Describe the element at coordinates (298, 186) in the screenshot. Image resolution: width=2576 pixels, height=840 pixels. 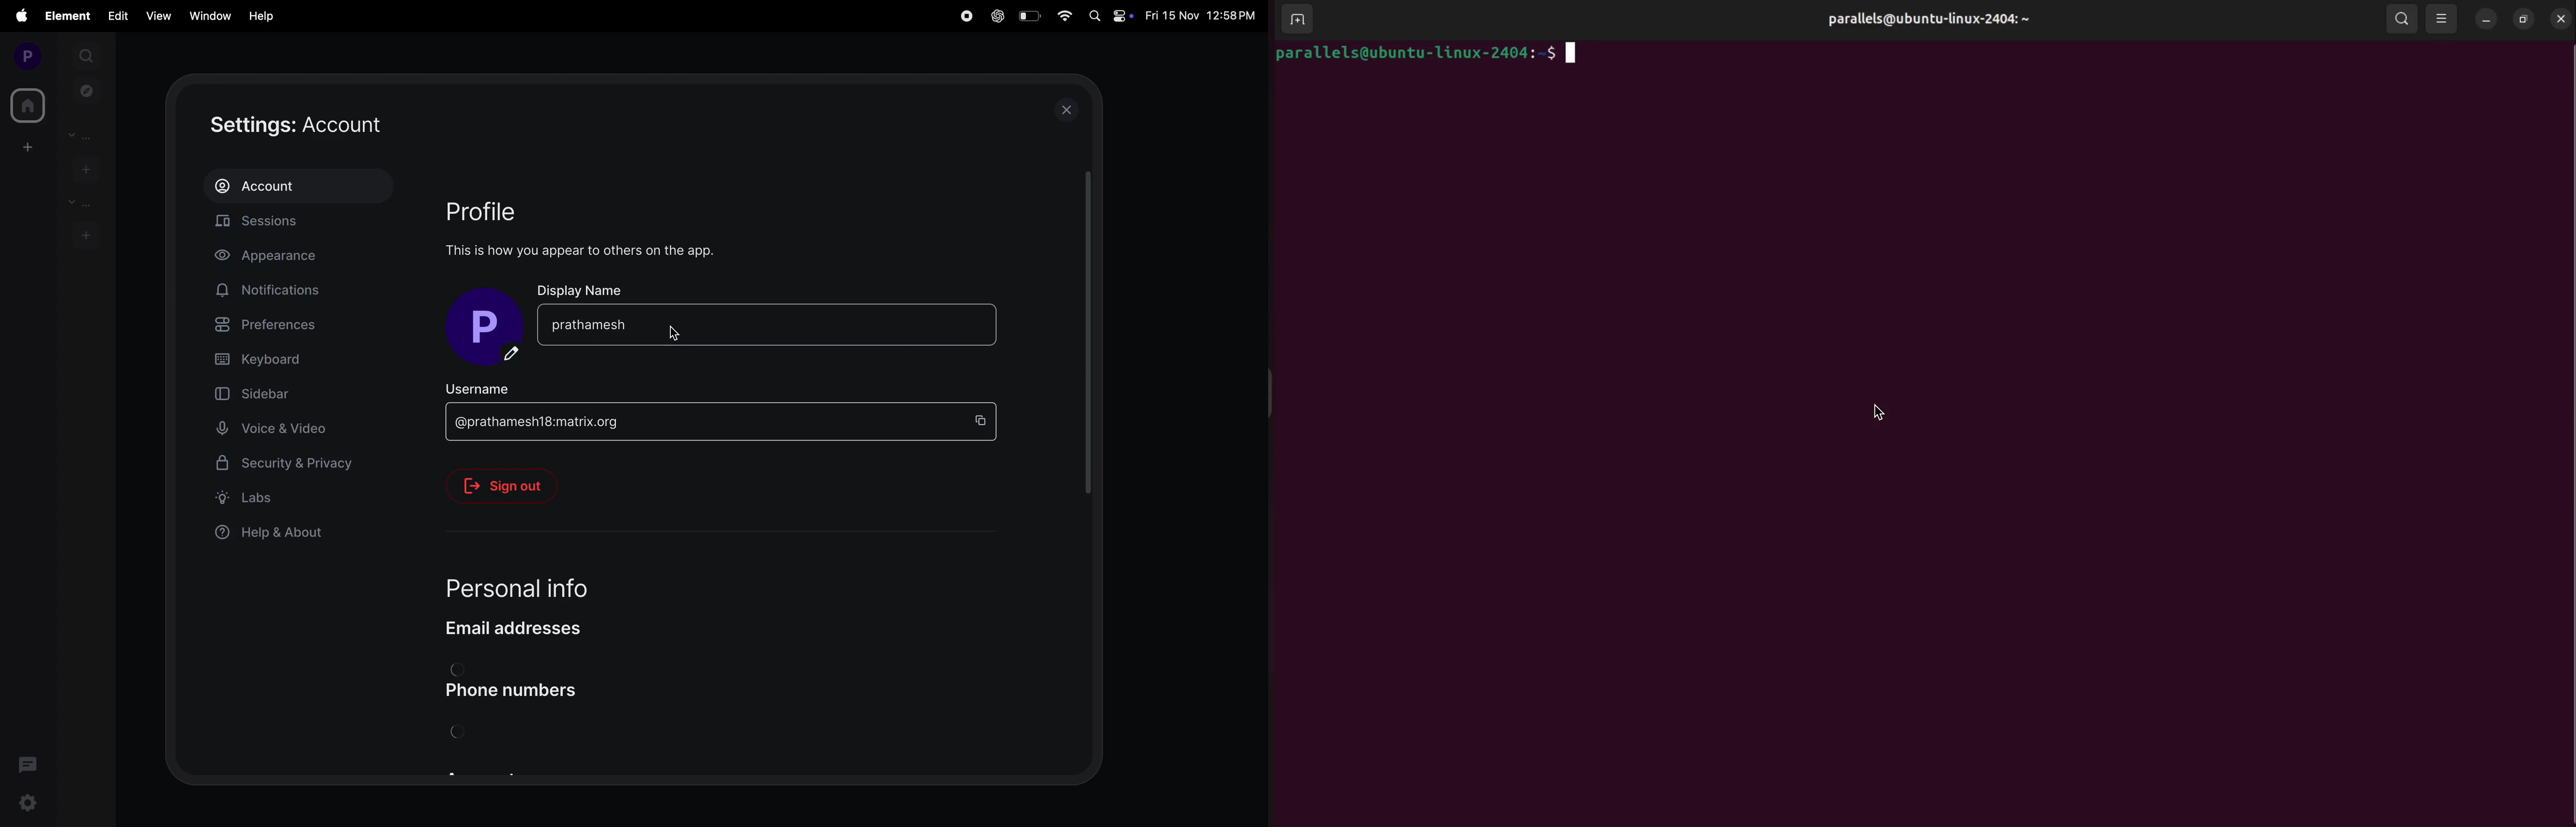
I see `account` at that location.